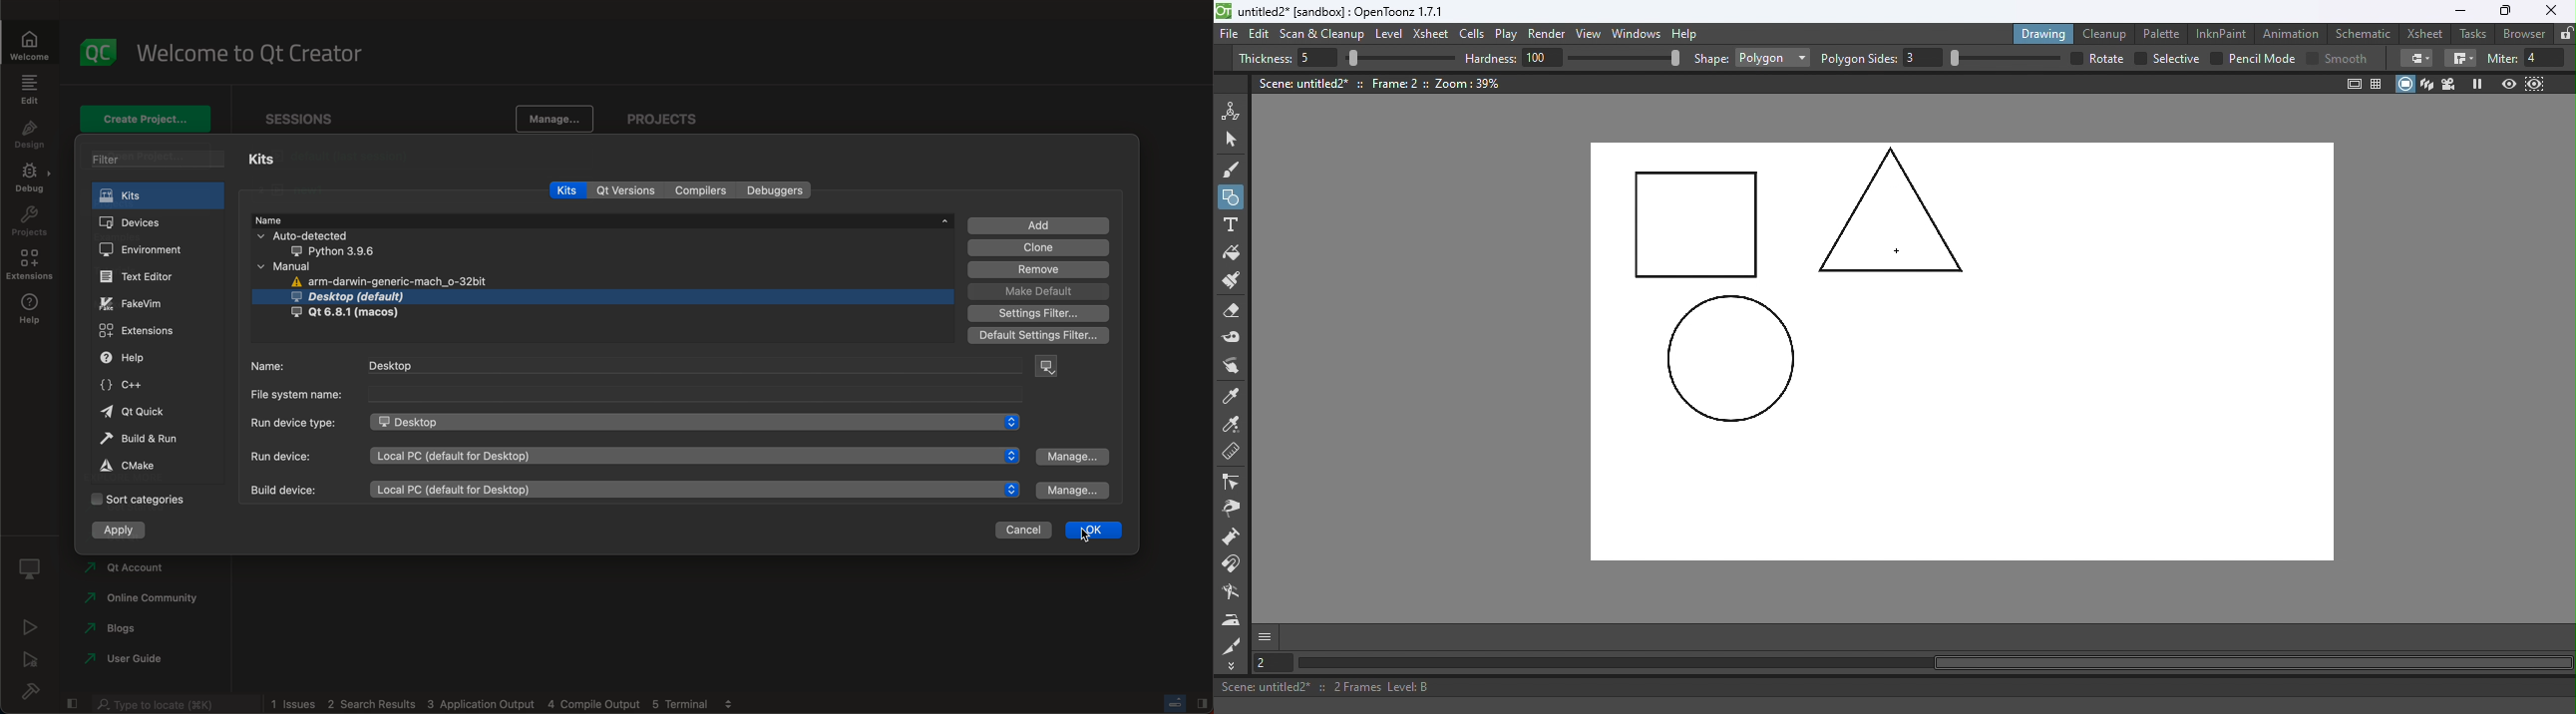 Image resolution: width=2576 pixels, height=728 pixels. I want to click on environment, so click(148, 252).